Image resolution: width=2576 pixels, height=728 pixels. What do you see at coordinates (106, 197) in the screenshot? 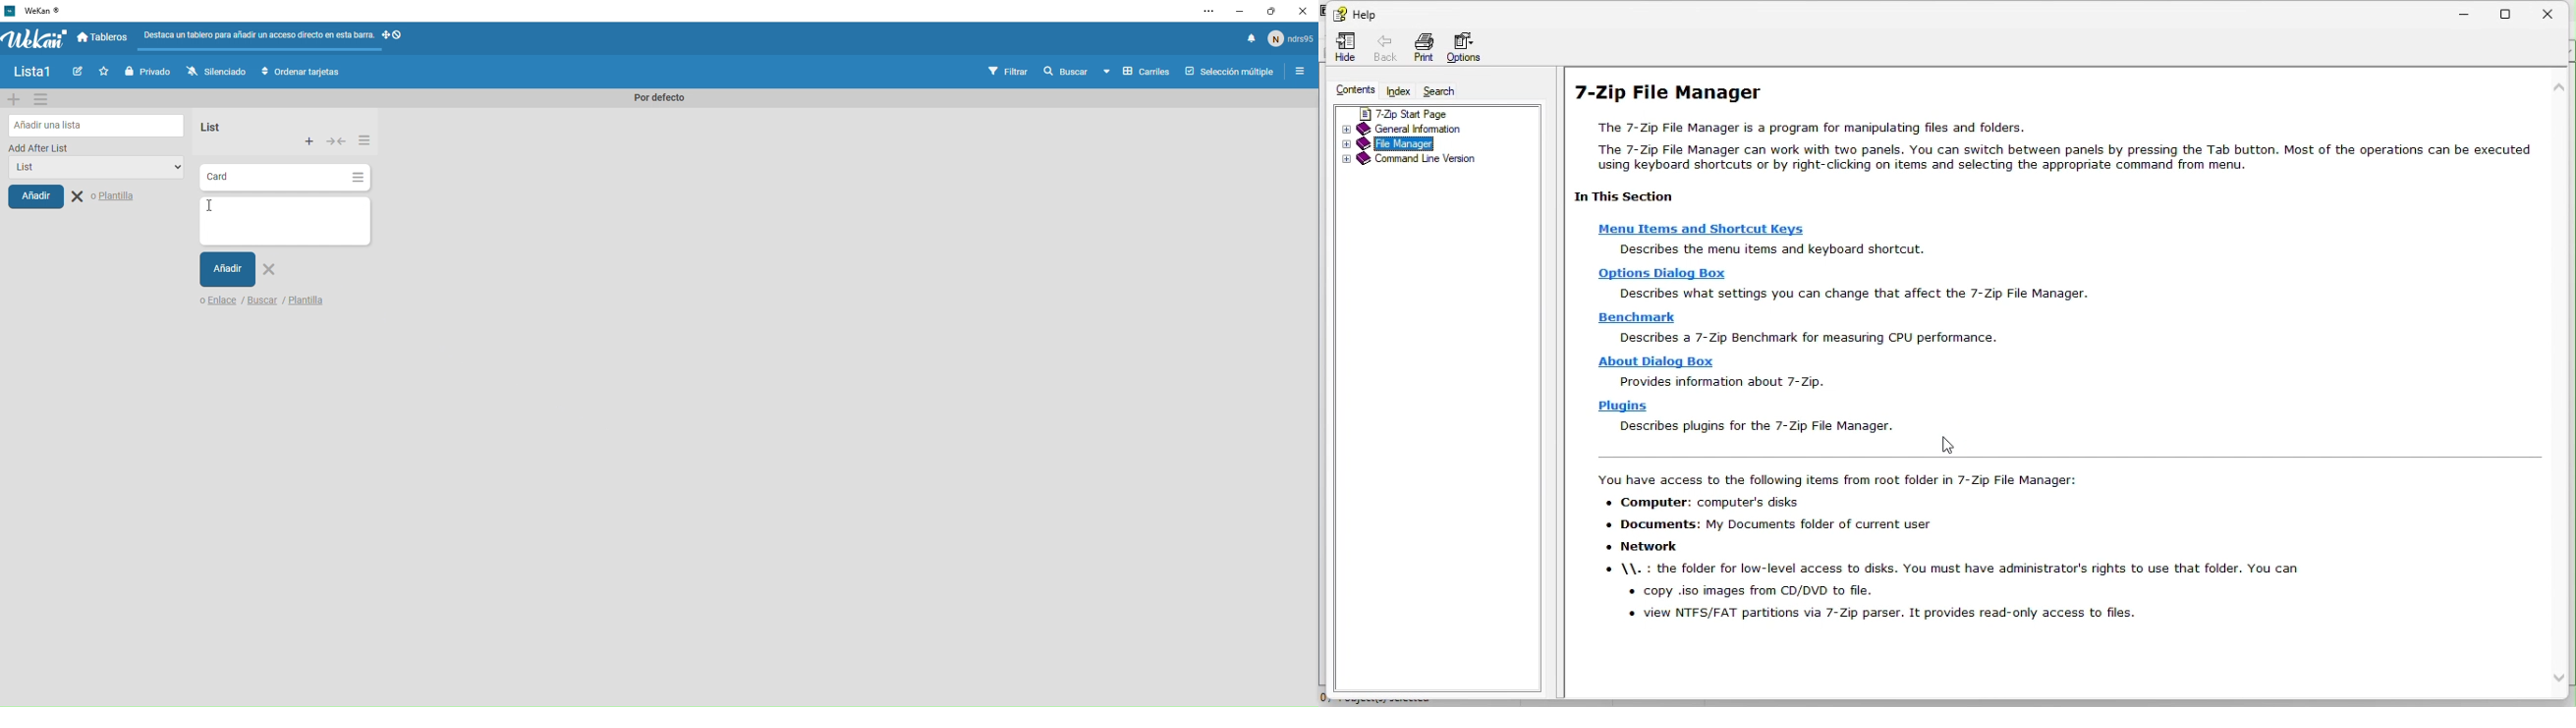
I see `Close` at bounding box center [106, 197].